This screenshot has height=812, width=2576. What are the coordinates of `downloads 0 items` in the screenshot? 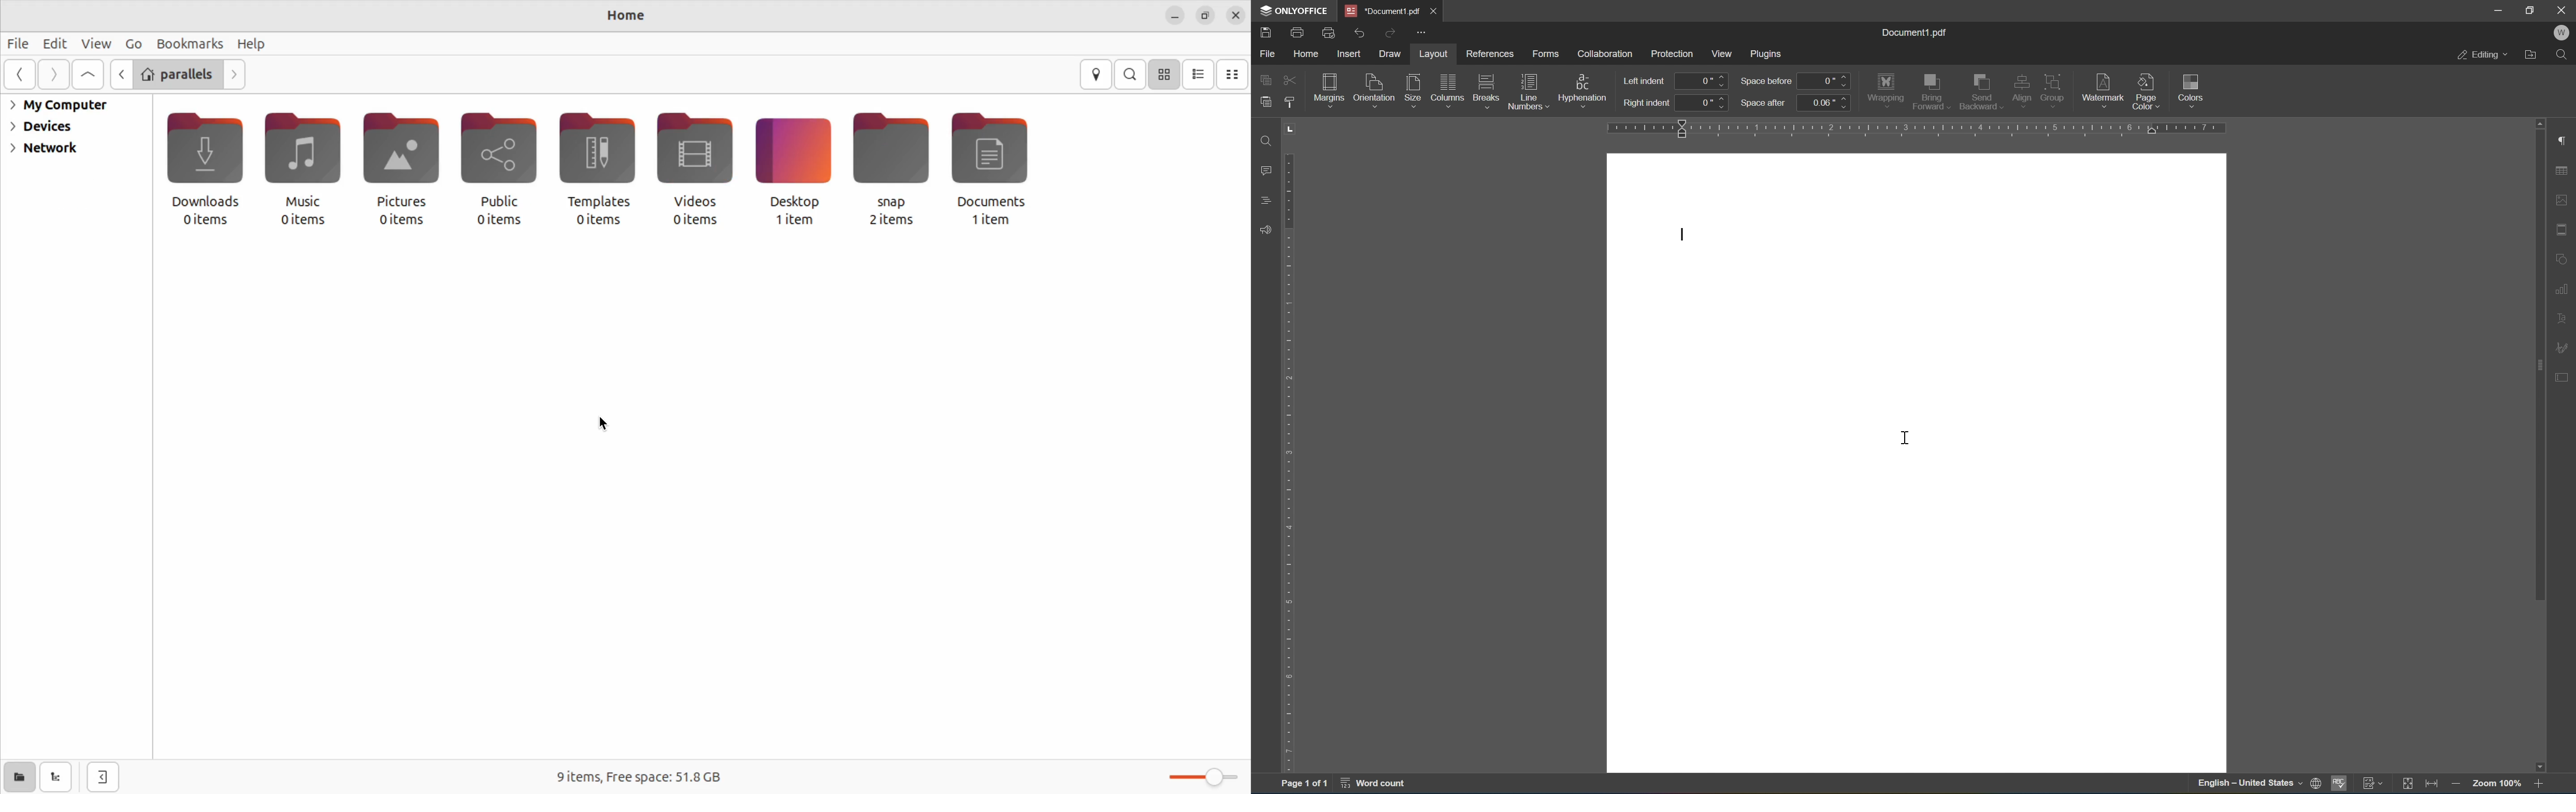 It's located at (201, 171).